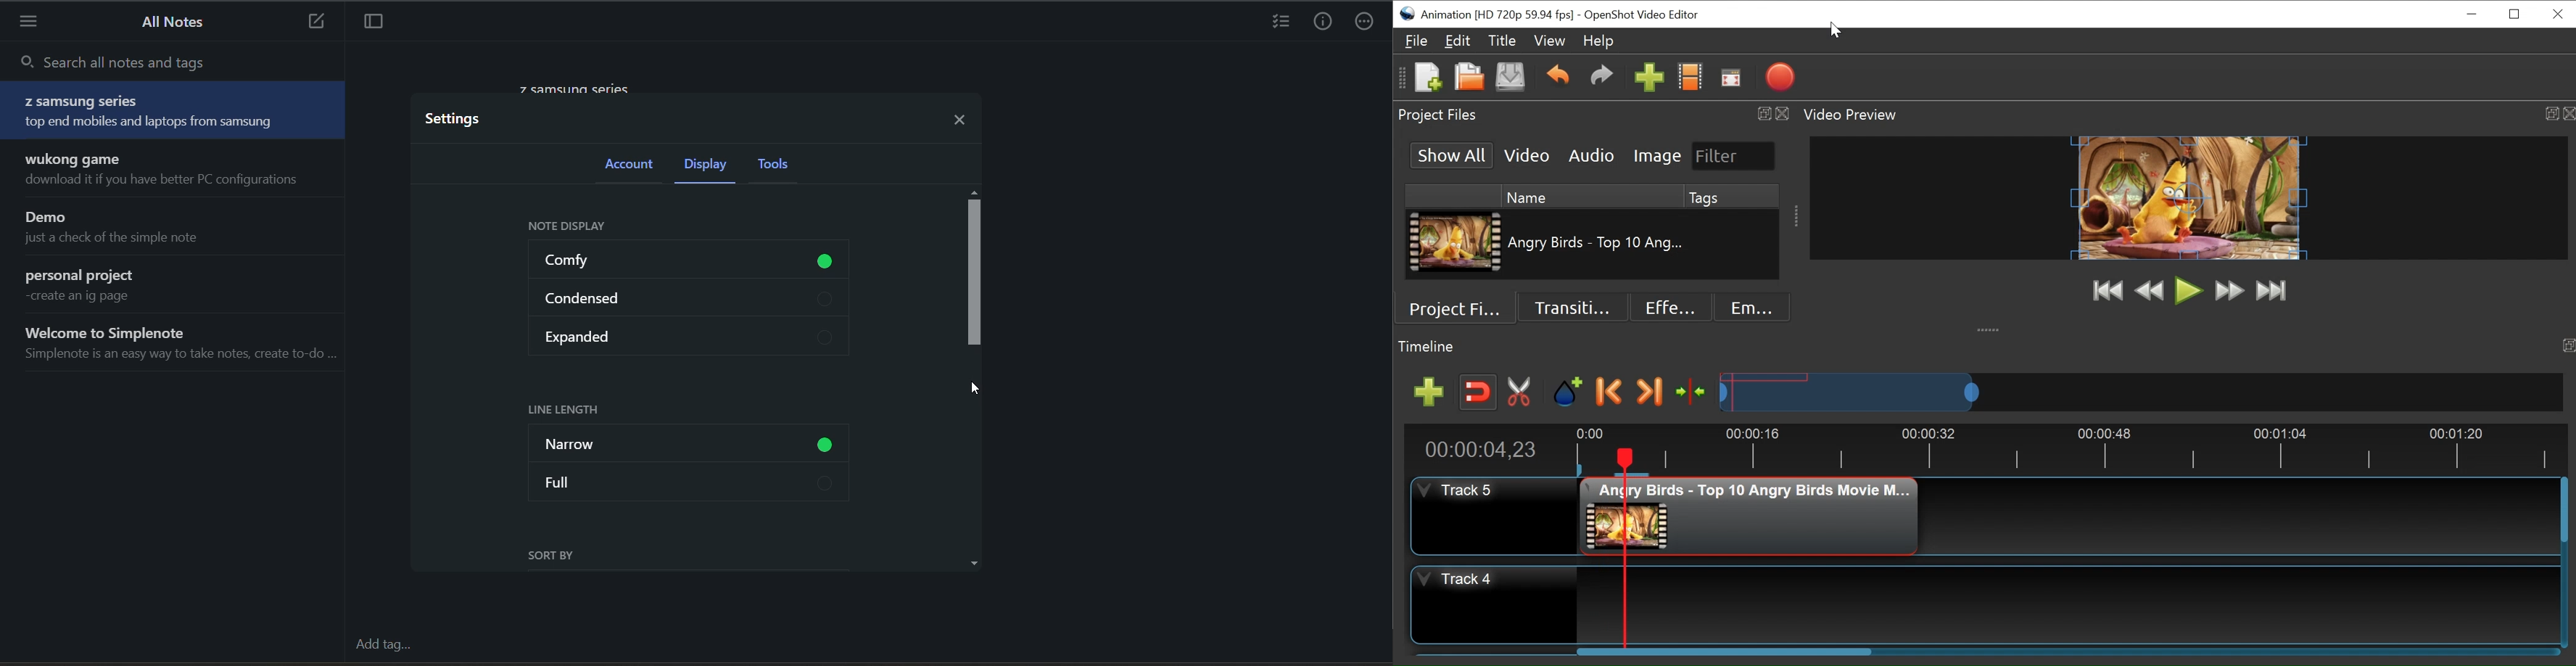 The image size is (2576, 672). What do you see at coordinates (688, 482) in the screenshot?
I see `full` at bounding box center [688, 482].